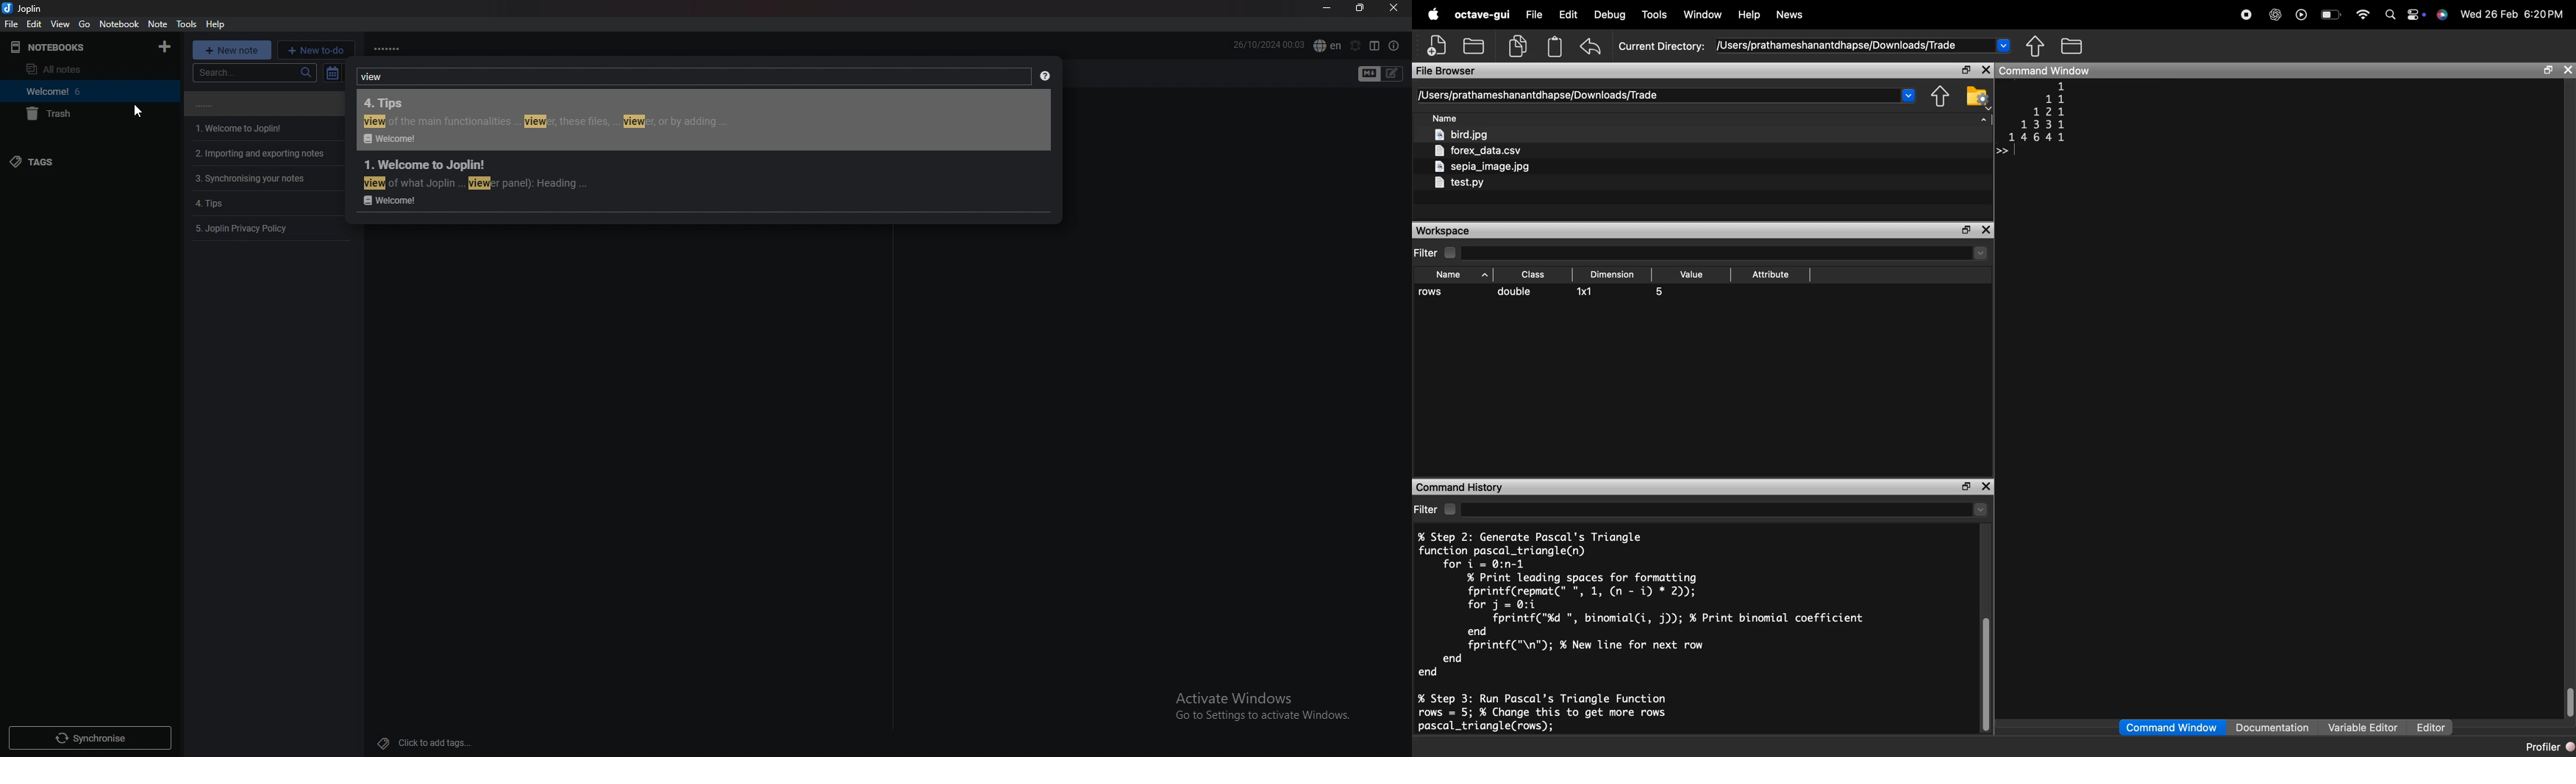  Describe the element at coordinates (2549, 70) in the screenshot. I see `maximize` at that location.